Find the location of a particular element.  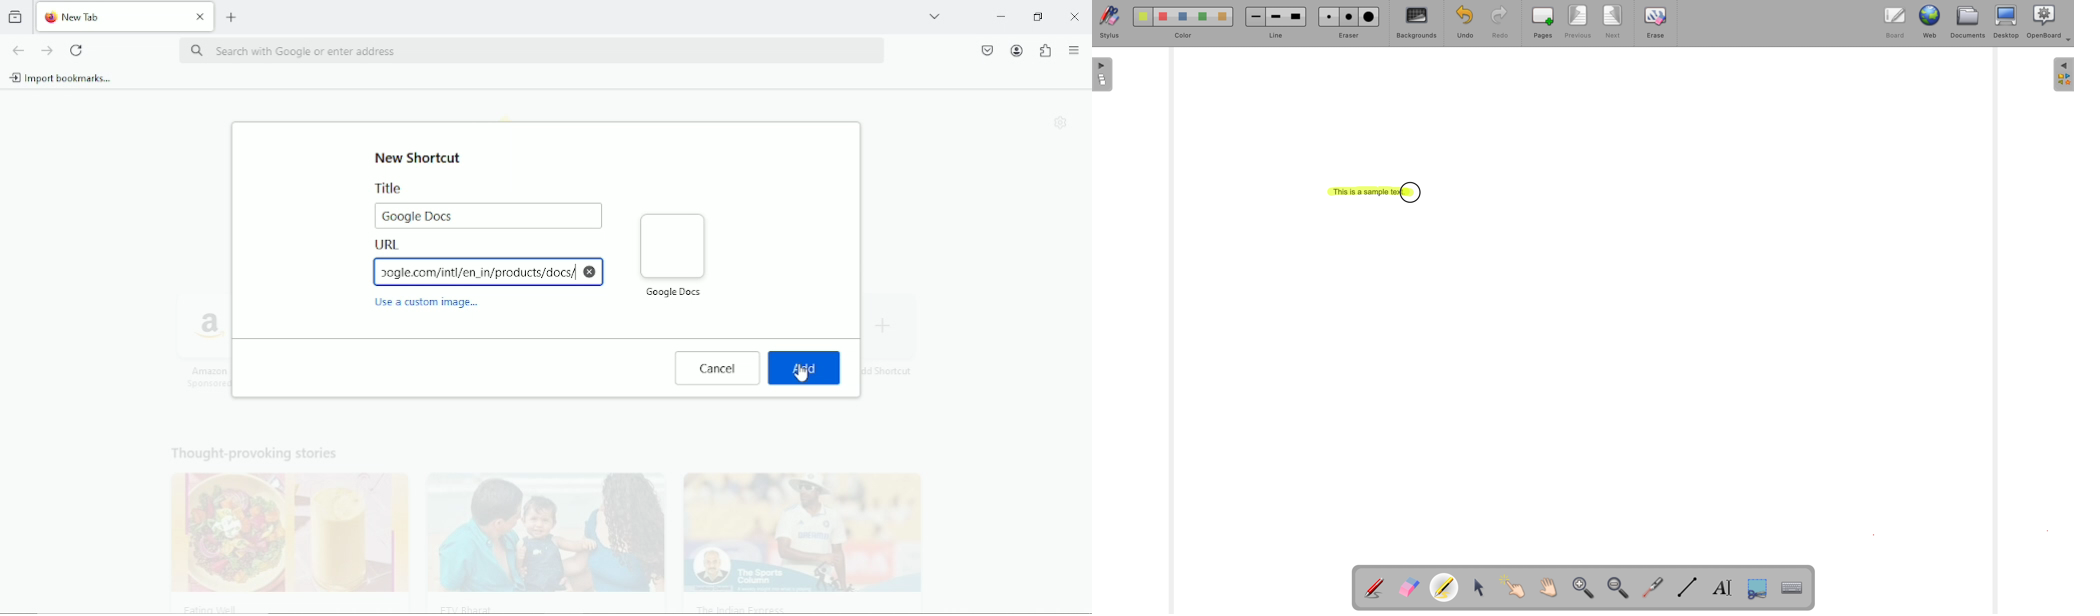

account is located at coordinates (1015, 50).